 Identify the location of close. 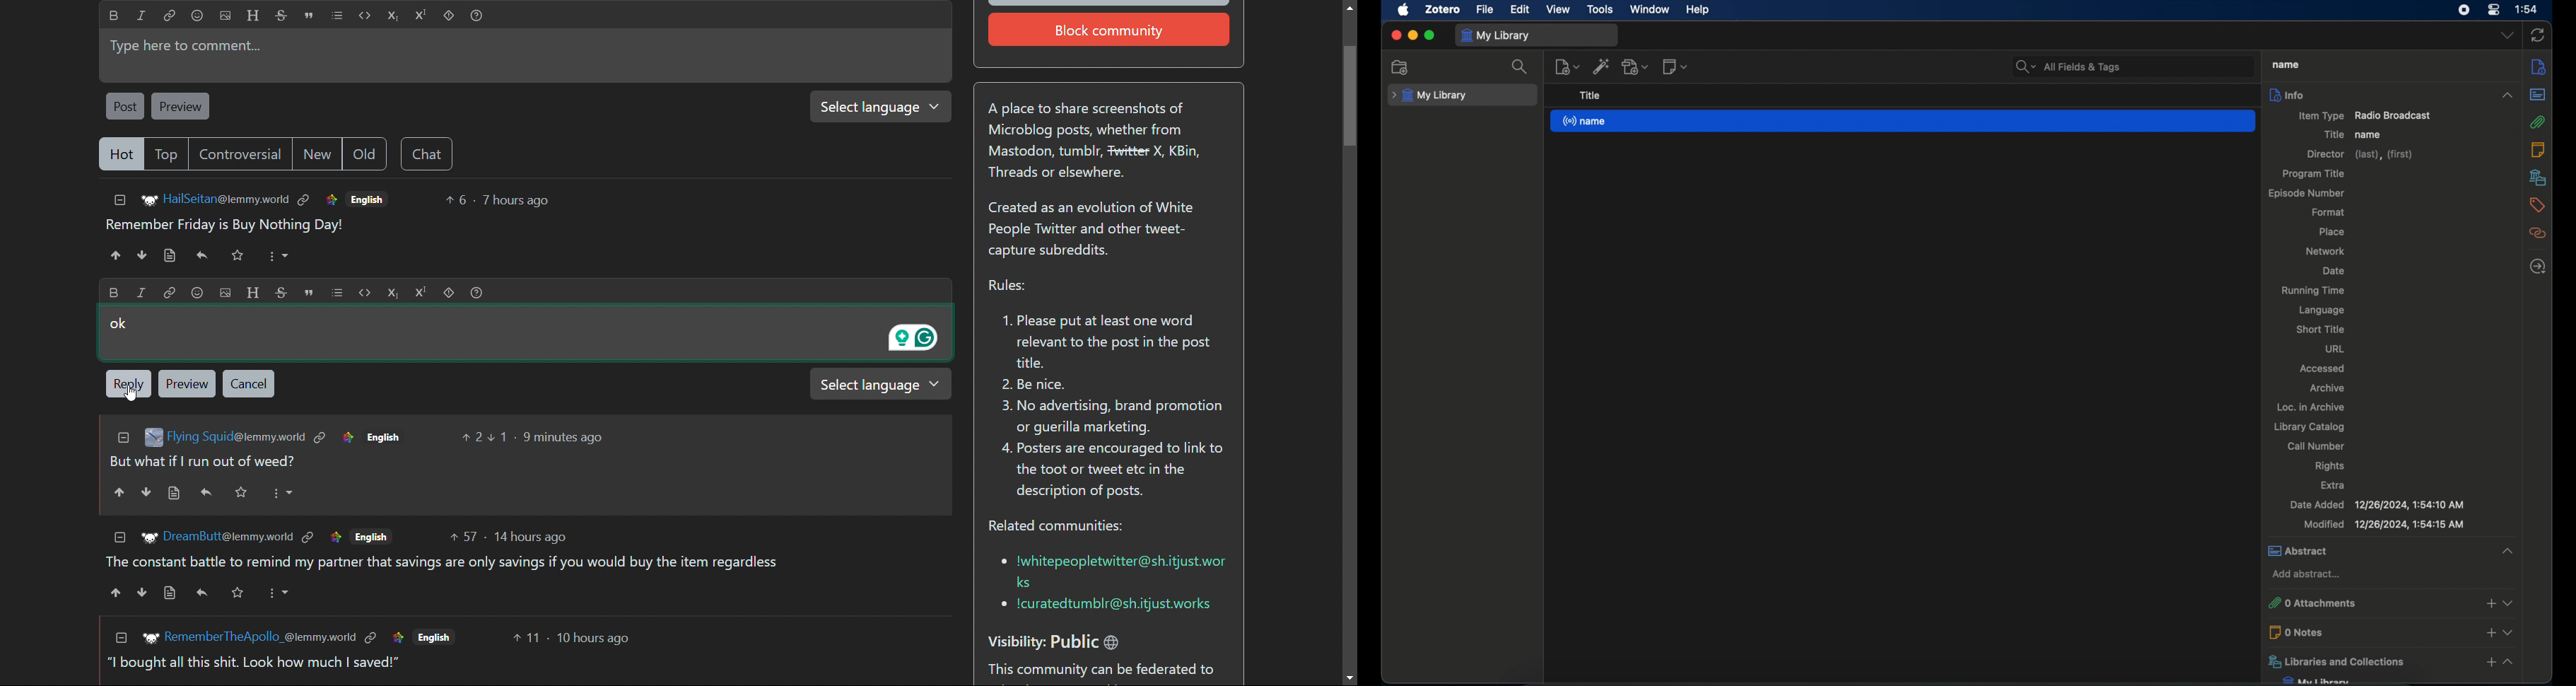
(1395, 35).